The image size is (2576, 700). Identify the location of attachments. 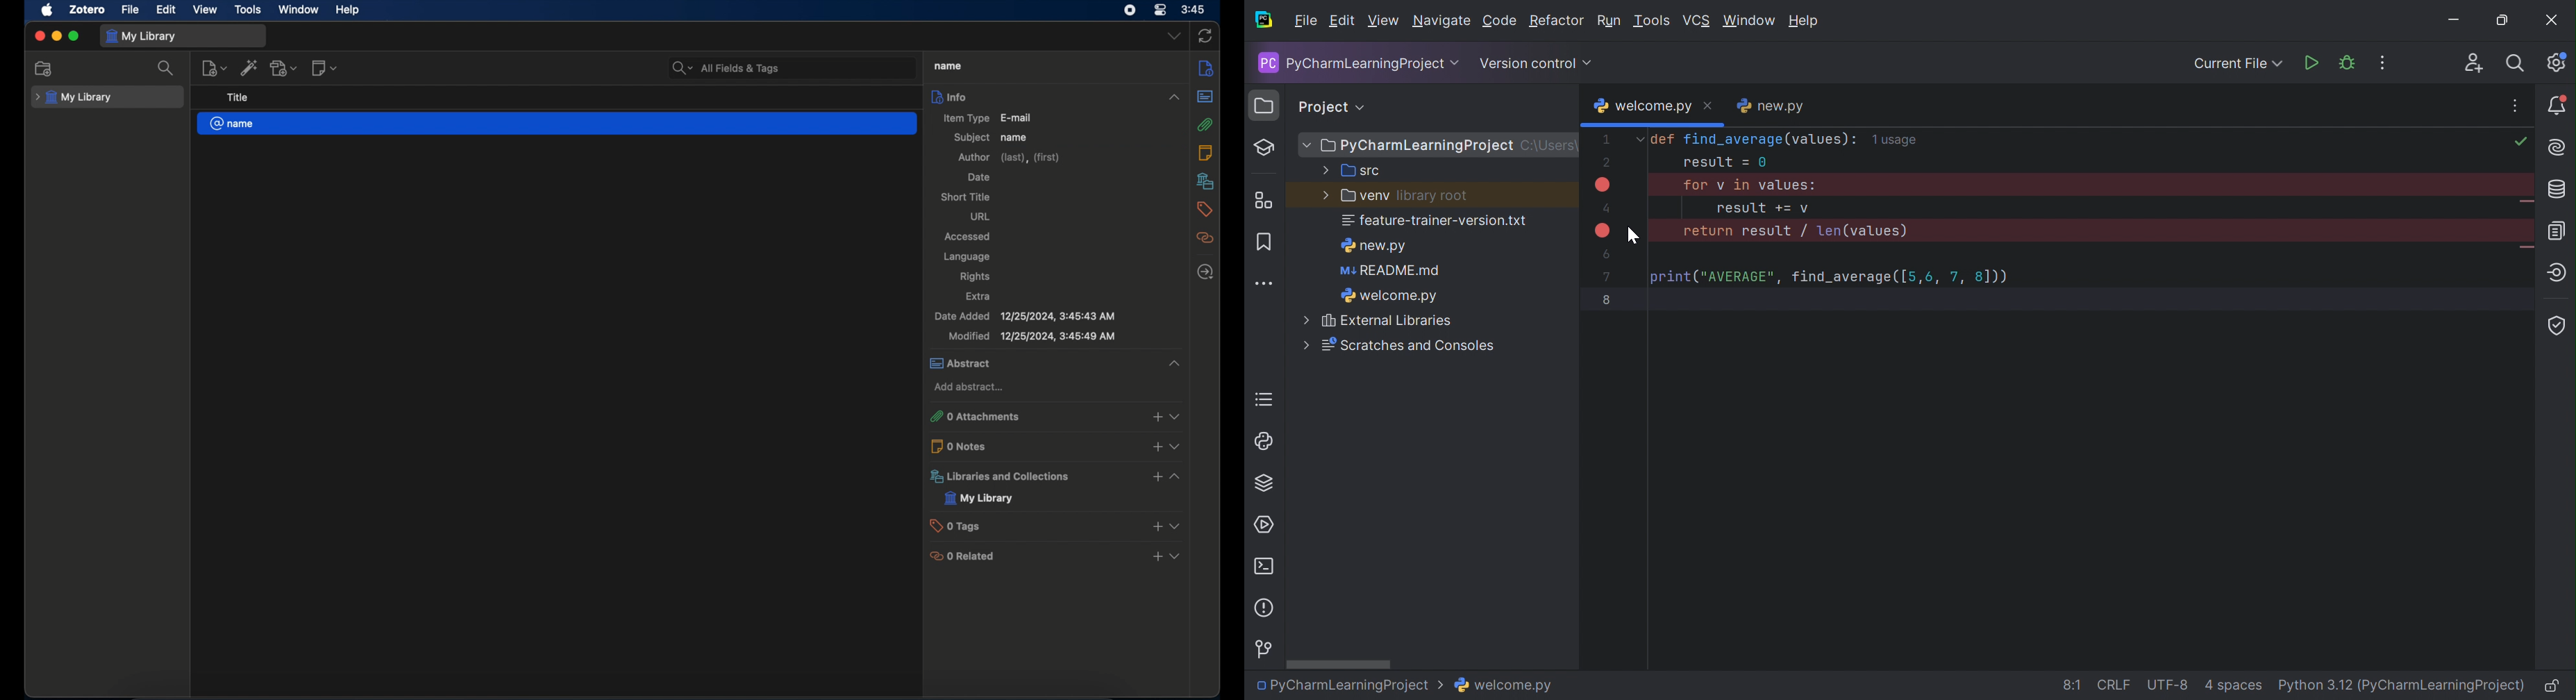
(1206, 124).